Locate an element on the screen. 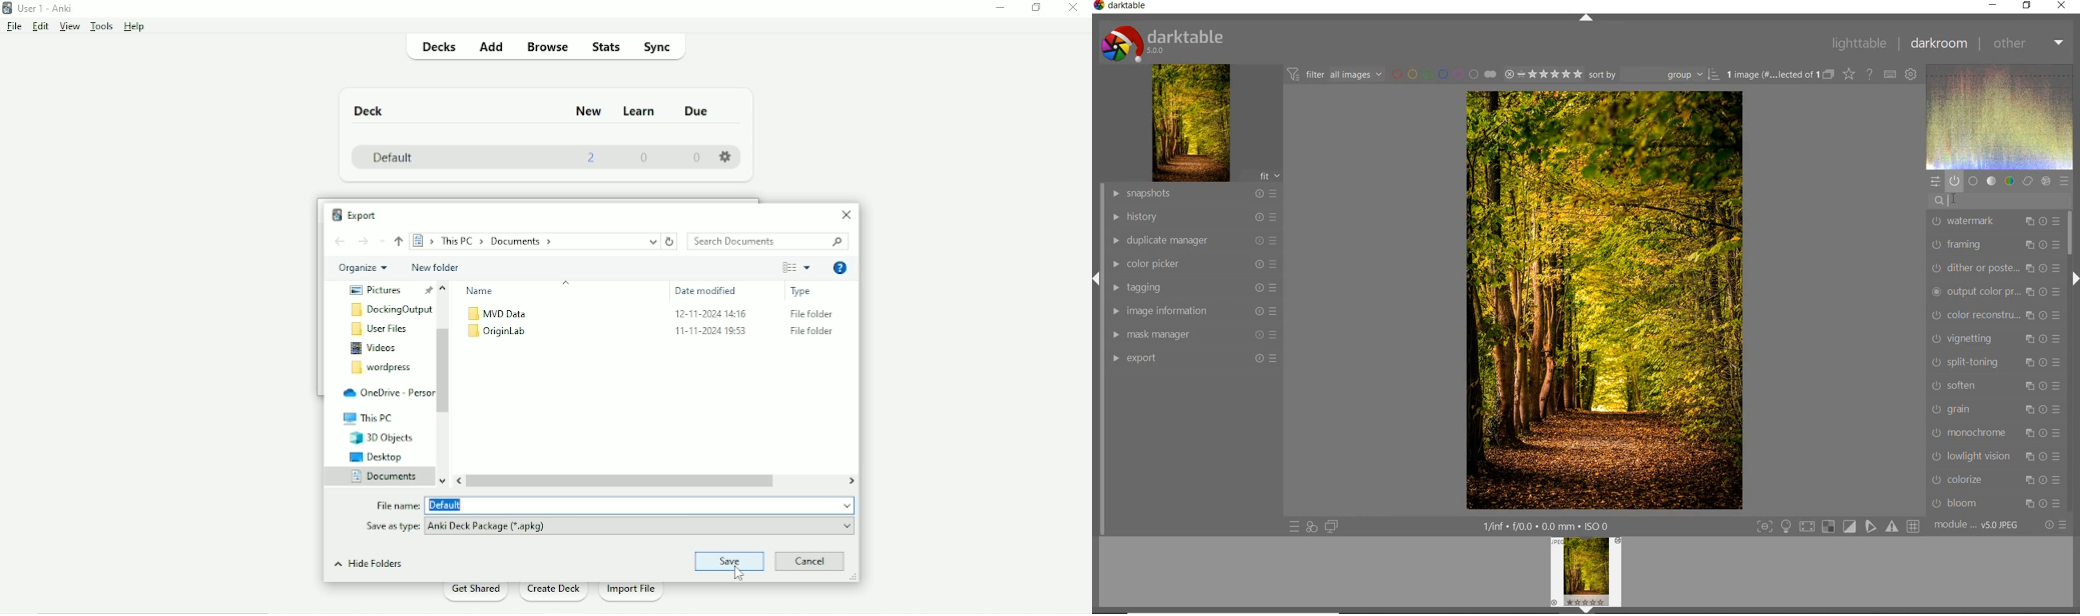 The height and width of the screenshot is (616, 2100). Cancel is located at coordinates (812, 562).